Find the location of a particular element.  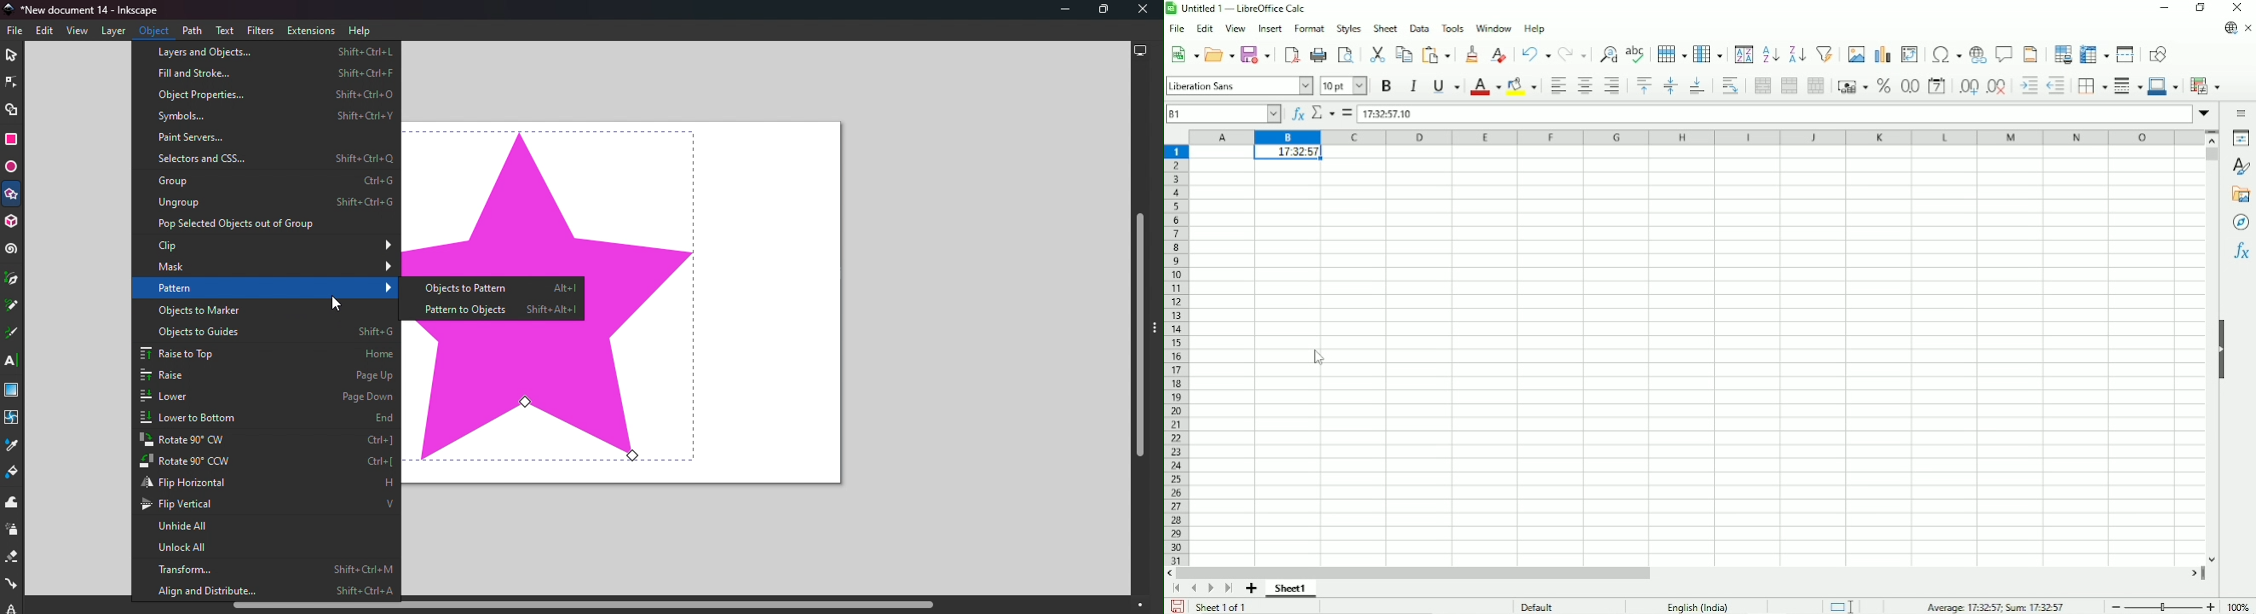

Save is located at coordinates (1177, 606).